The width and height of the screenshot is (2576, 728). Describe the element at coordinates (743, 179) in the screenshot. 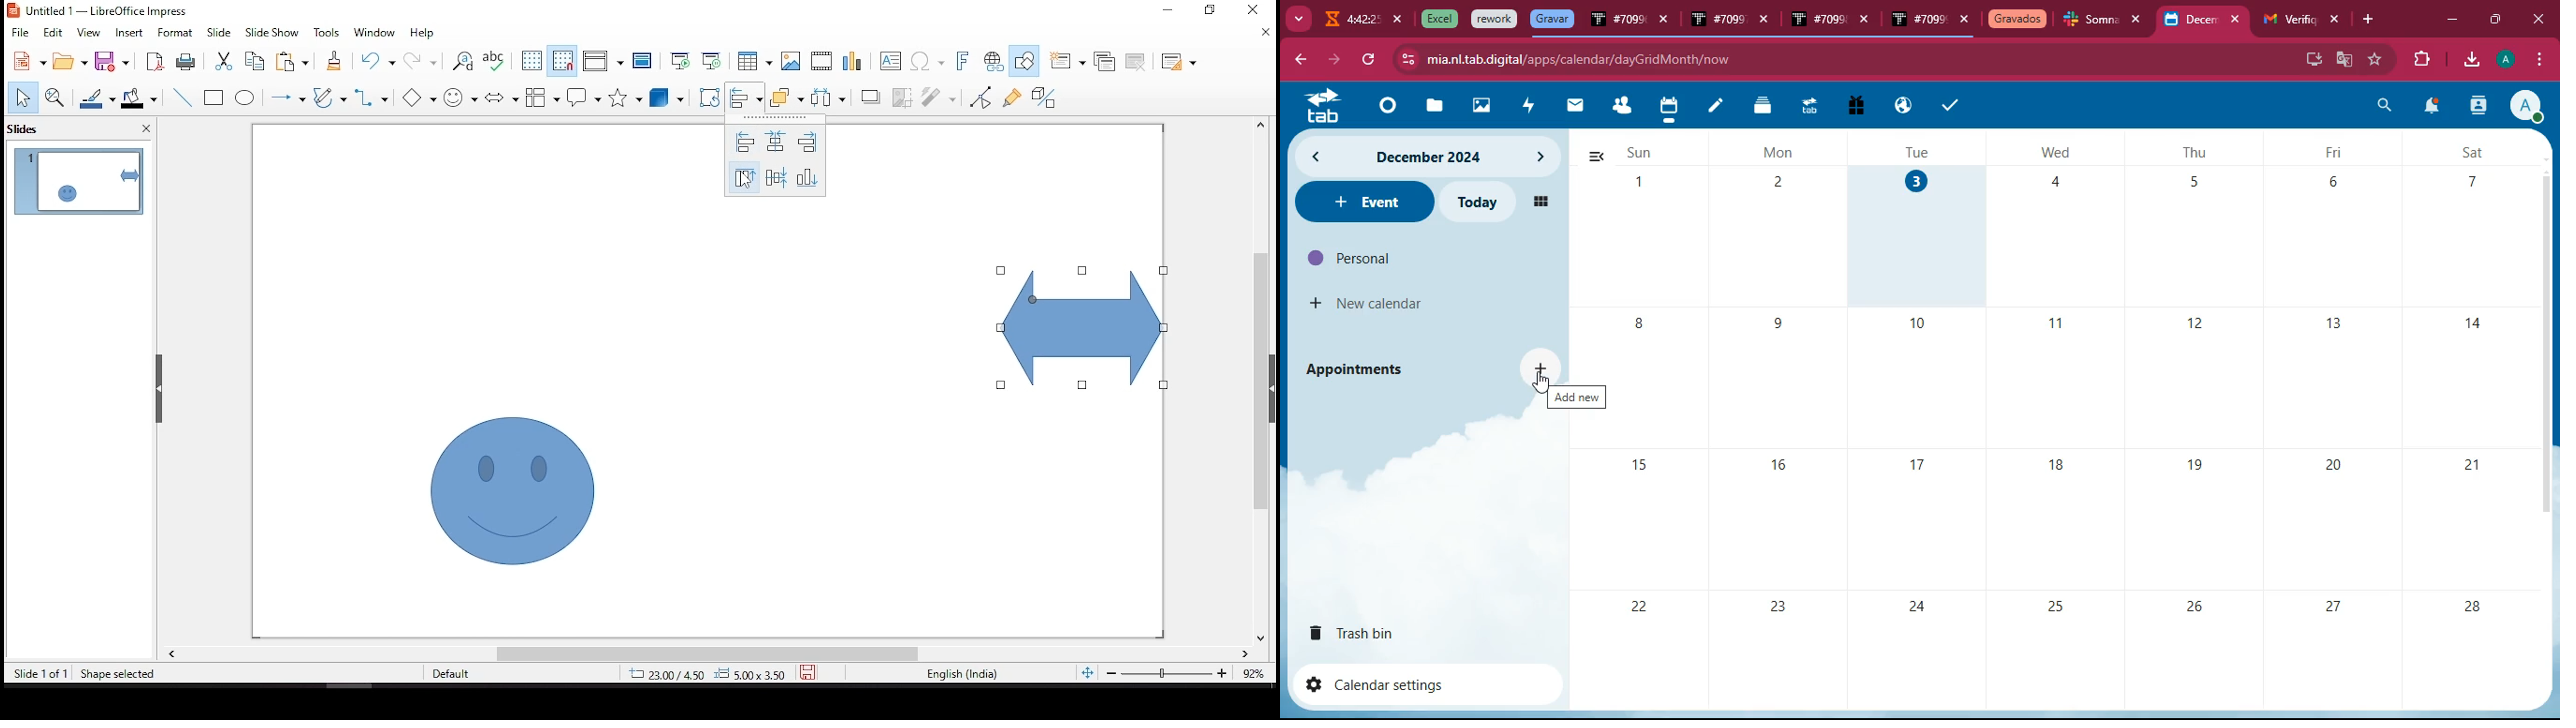

I see `align top` at that location.